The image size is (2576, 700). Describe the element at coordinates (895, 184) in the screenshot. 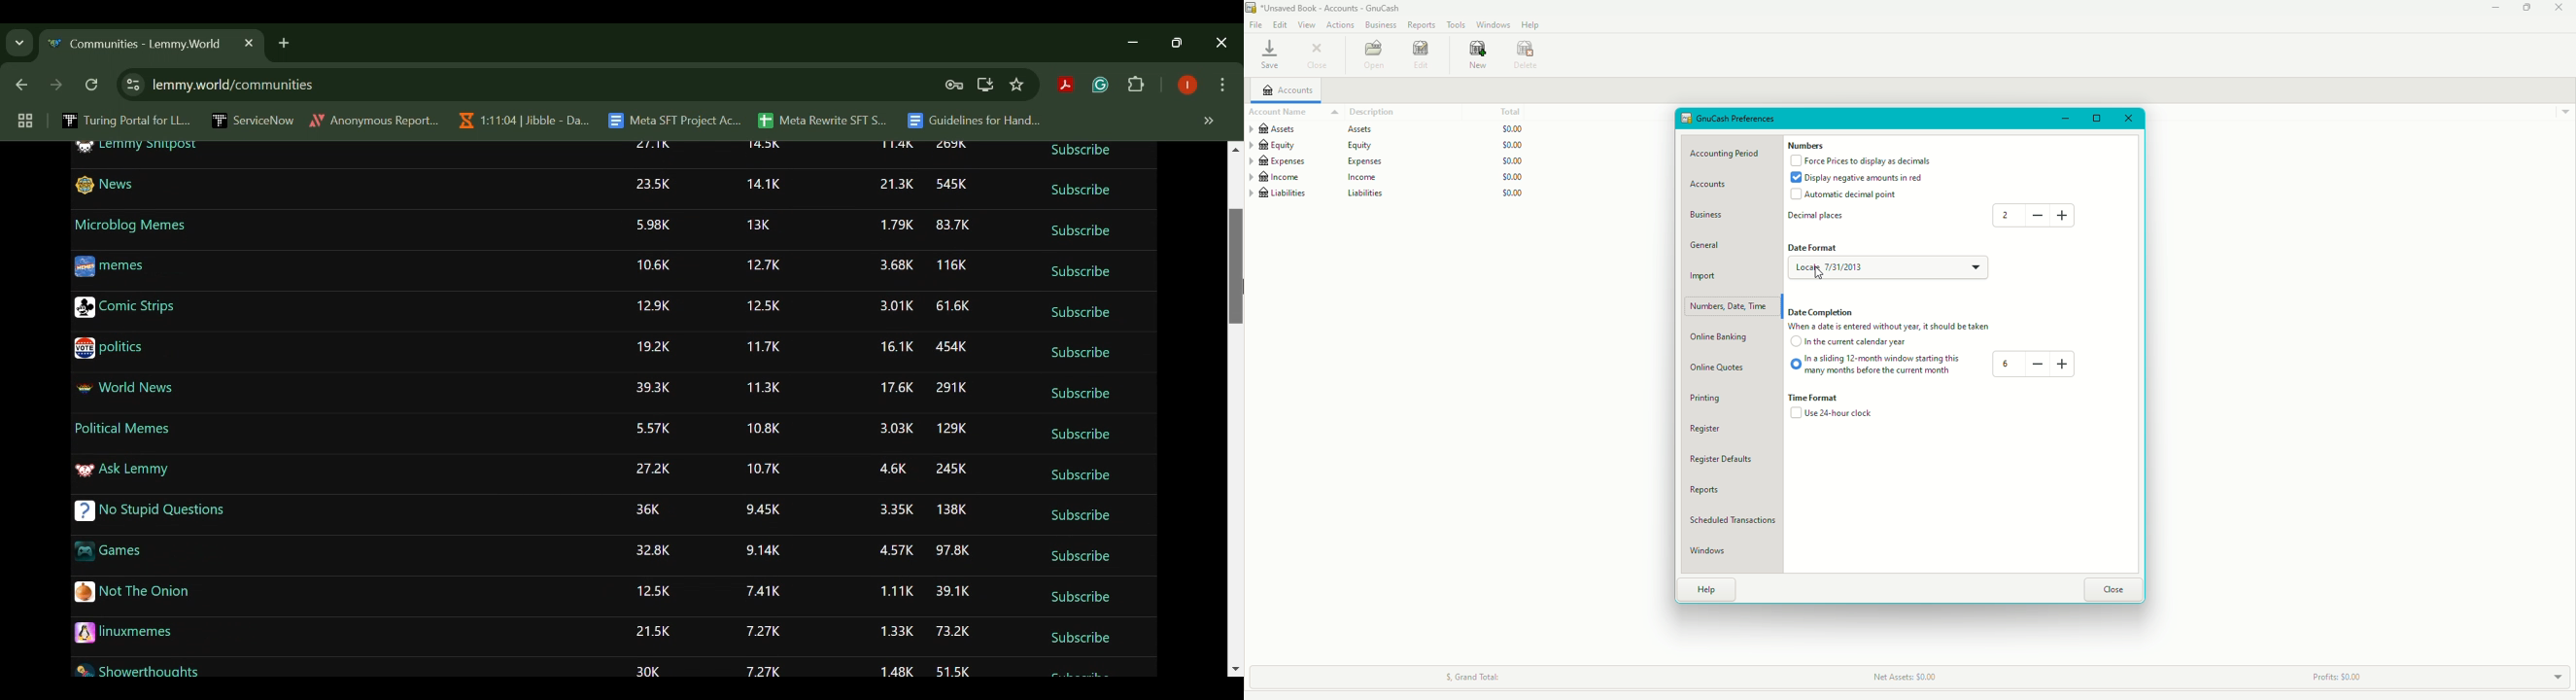

I see `21.3K` at that location.